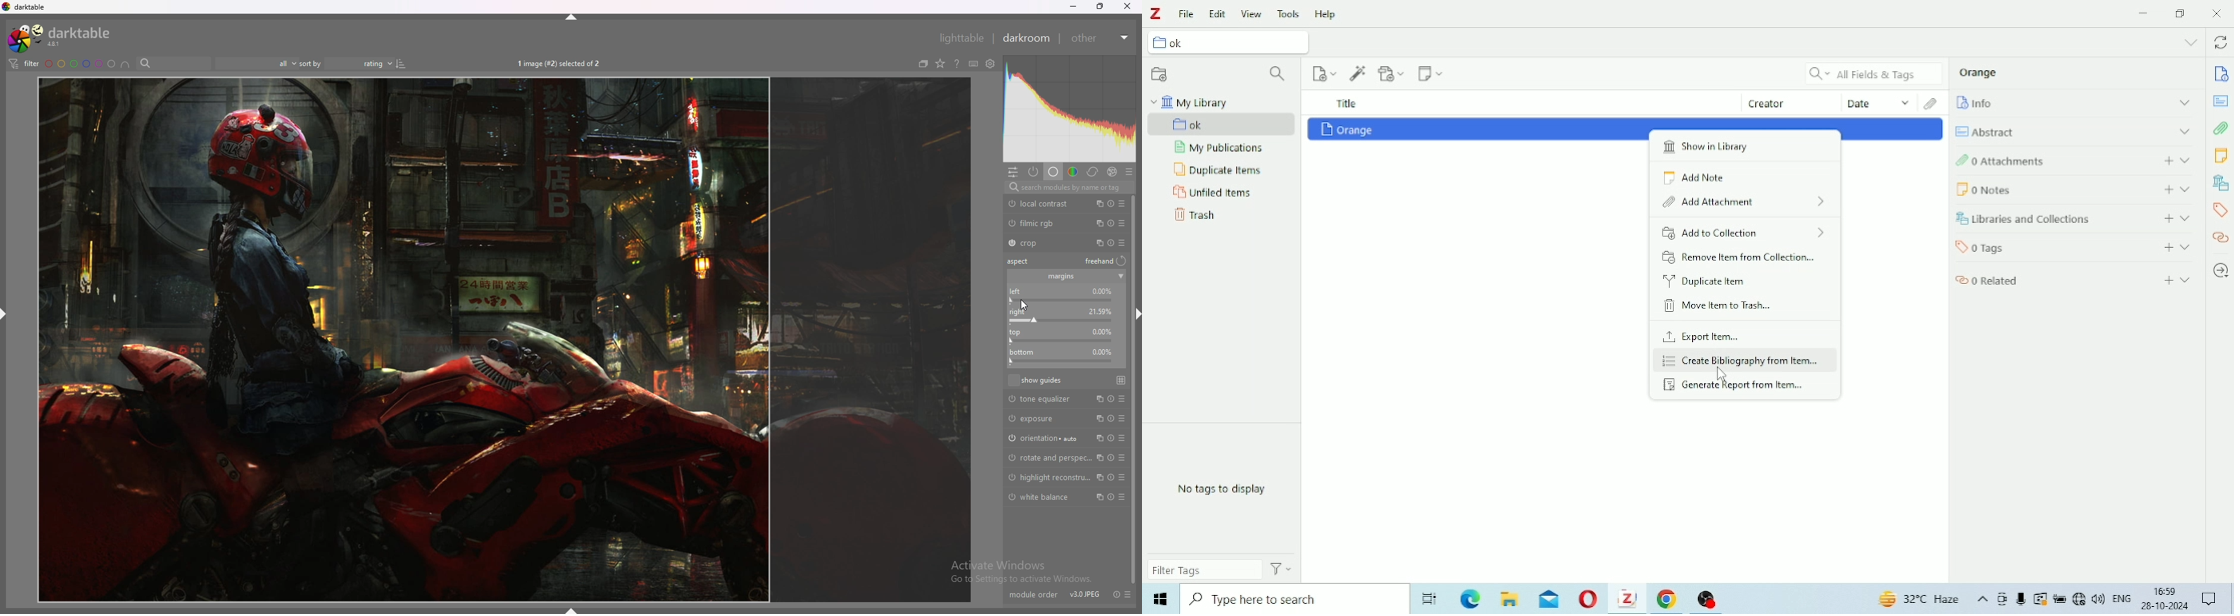 This screenshot has height=616, width=2240. Describe the element at coordinates (1098, 203) in the screenshot. I see `multiple instances action` at that location.